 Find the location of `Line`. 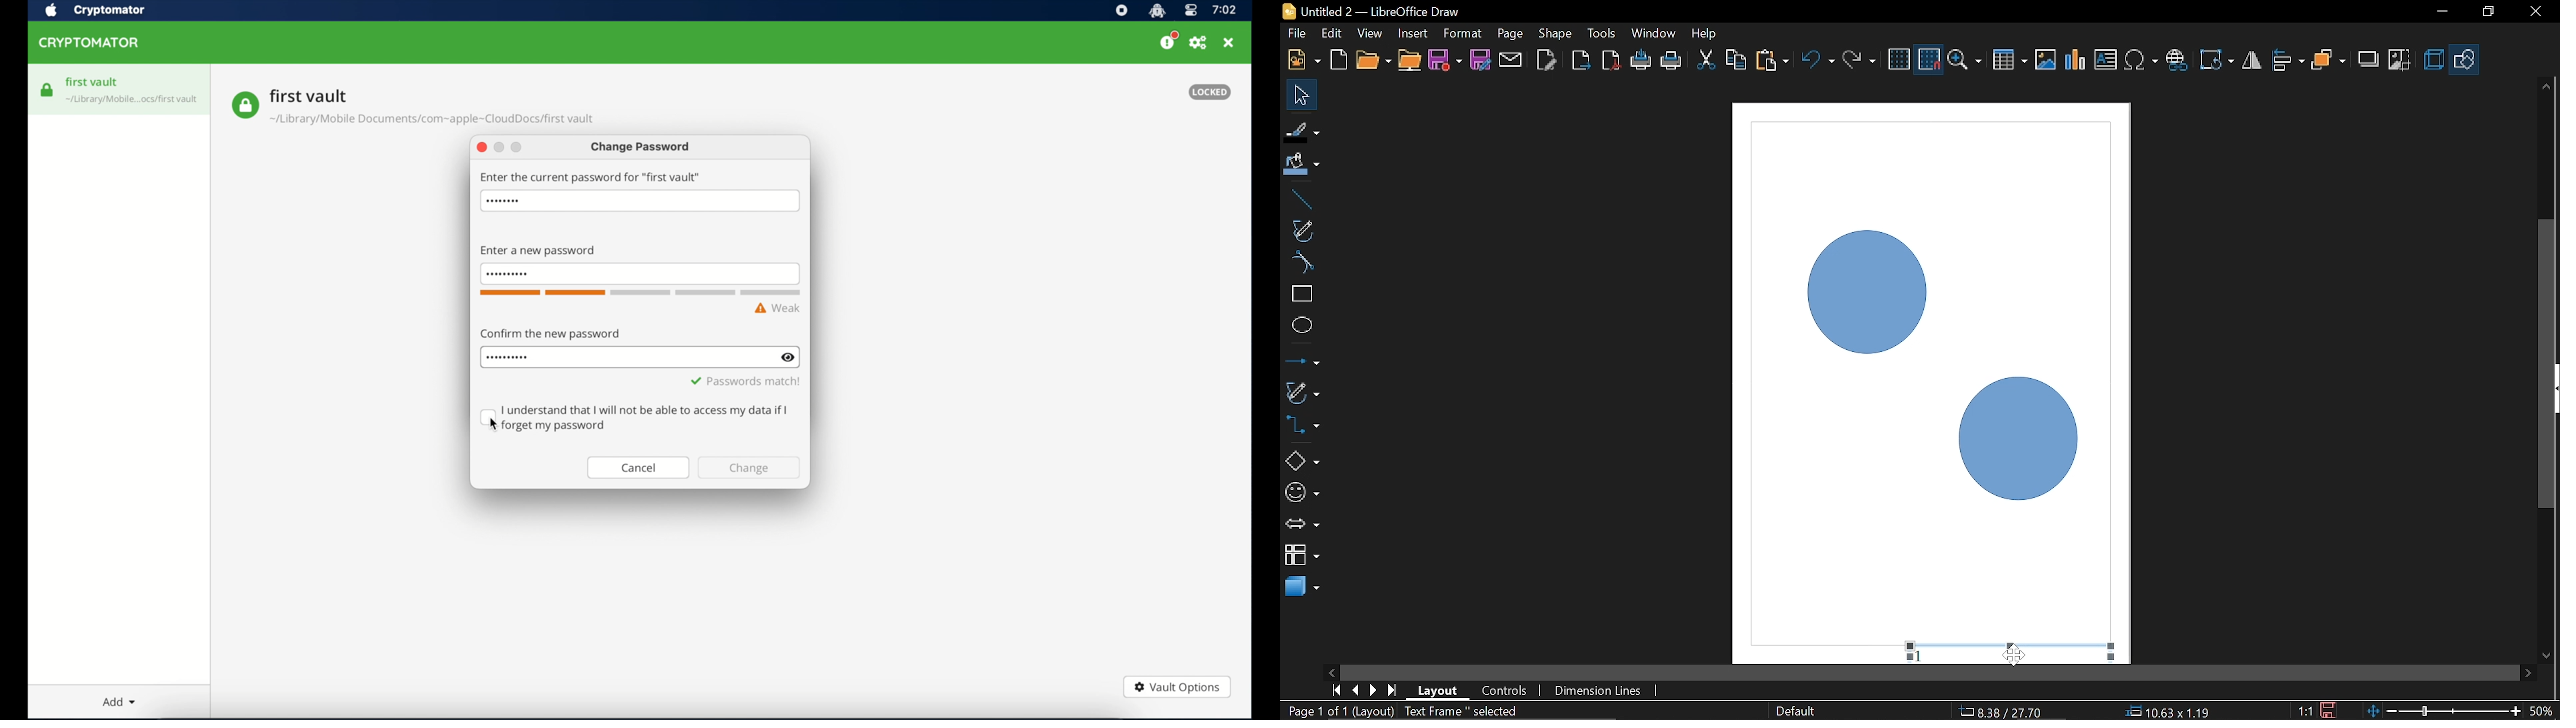

Line is located at coordinates (1299, 200).